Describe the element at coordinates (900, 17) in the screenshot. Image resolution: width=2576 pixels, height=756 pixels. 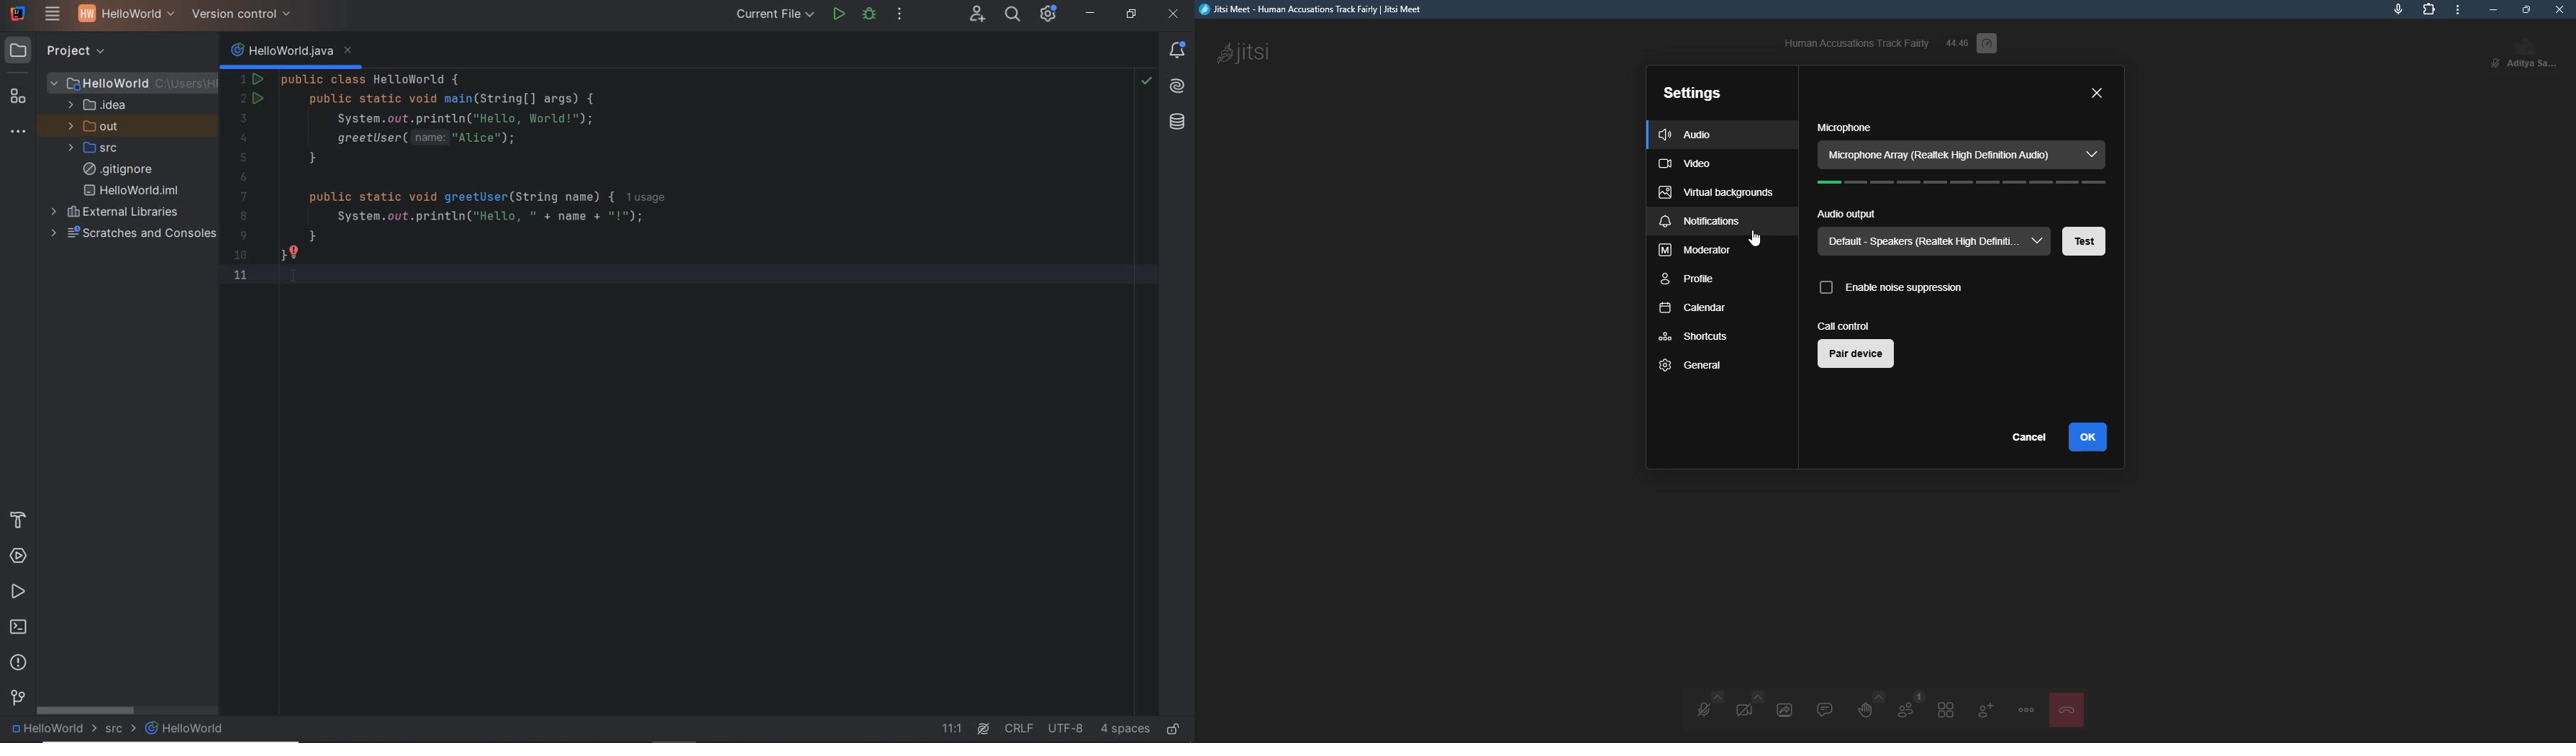
I see `more actions` at that location.